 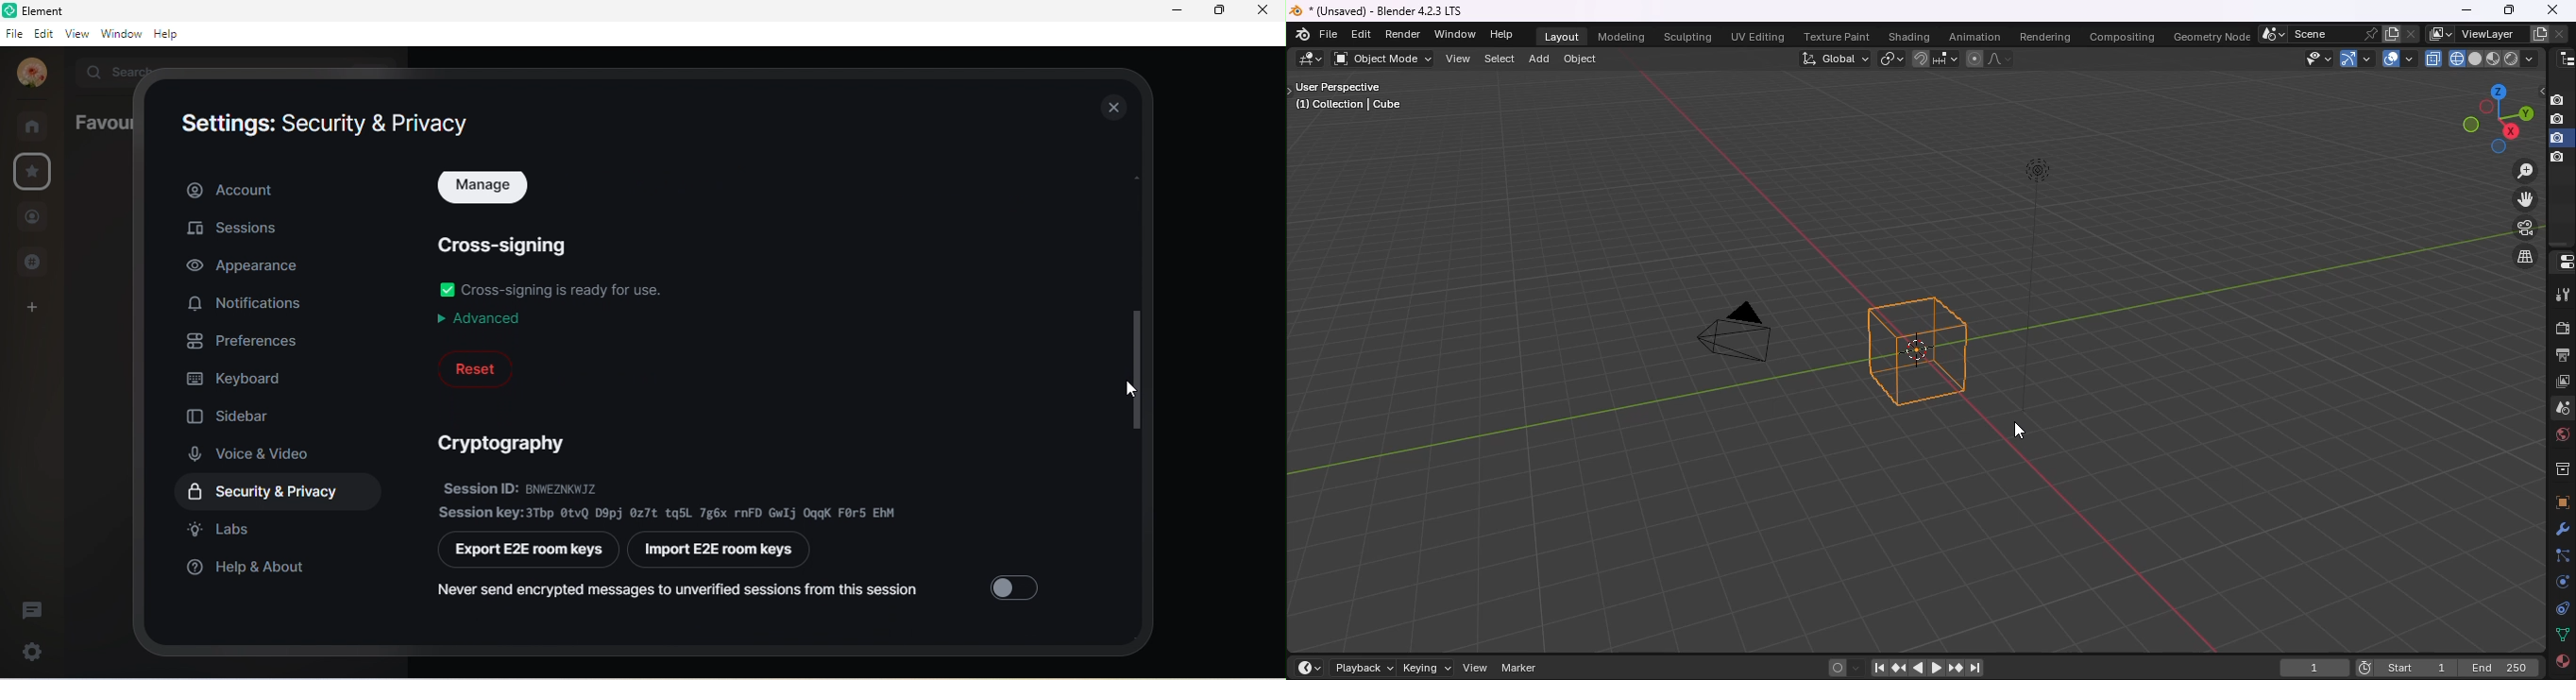 What do you see at coordinates (1504, 33) in the screenshot?
I see `help` at bounding box center [1504, 33].